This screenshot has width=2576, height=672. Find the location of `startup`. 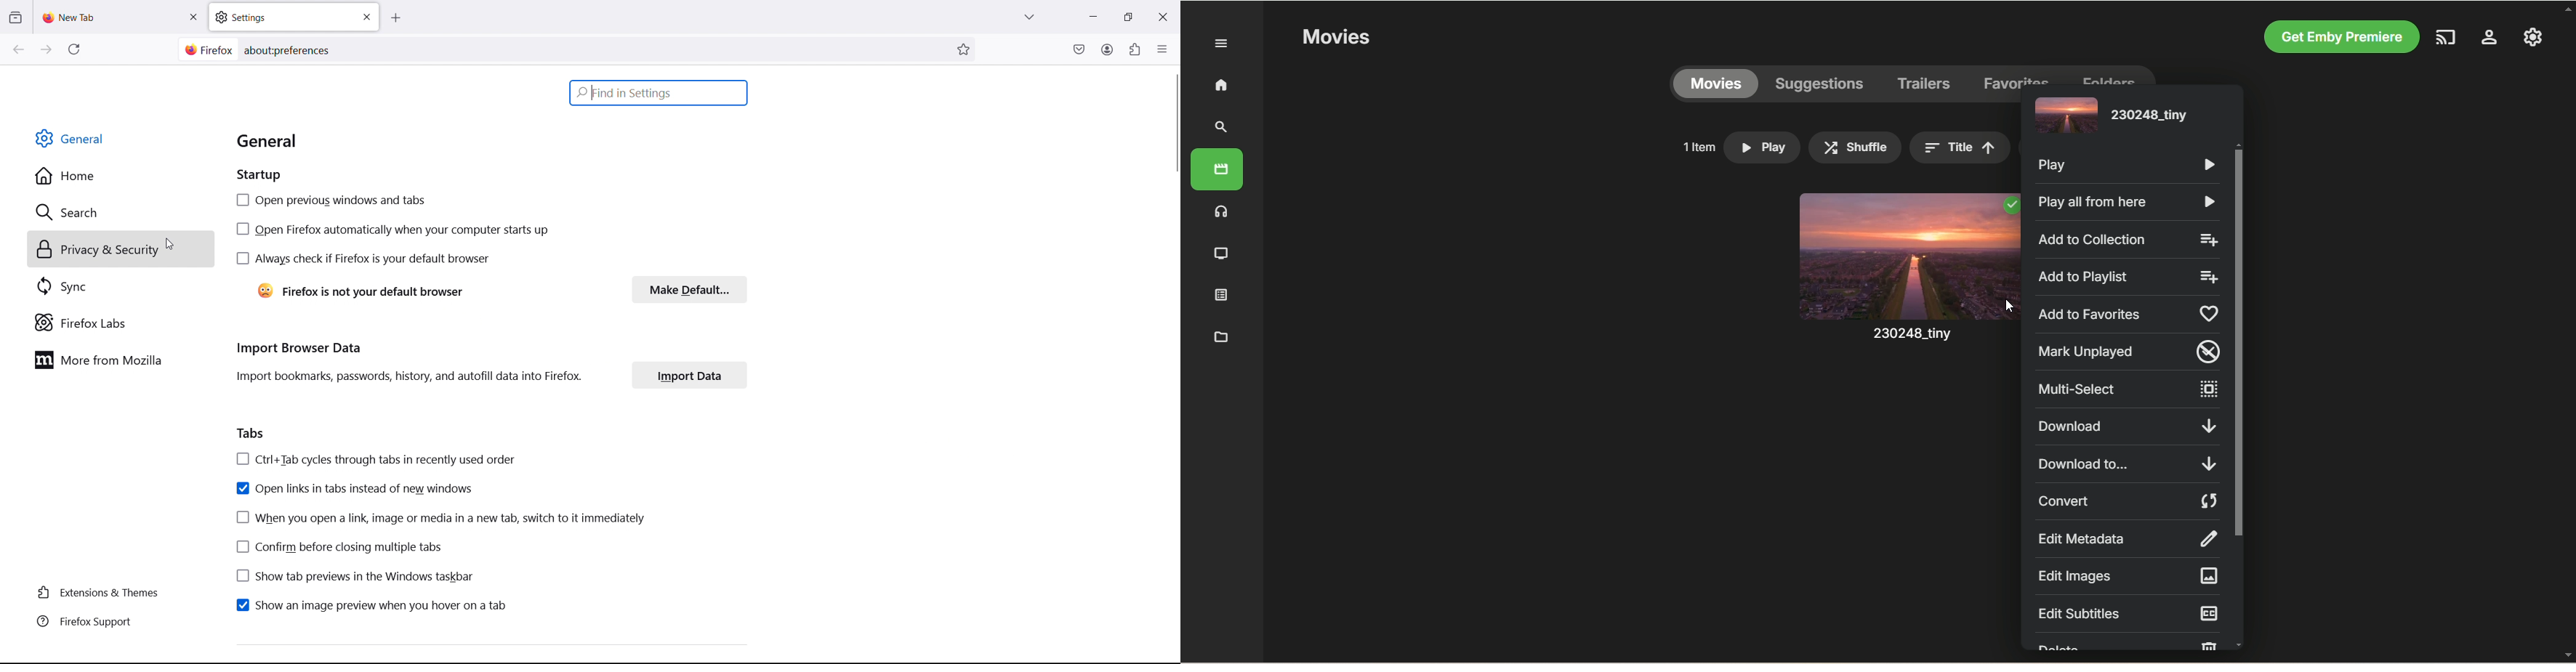

startup is located at coordinates (260, 173).